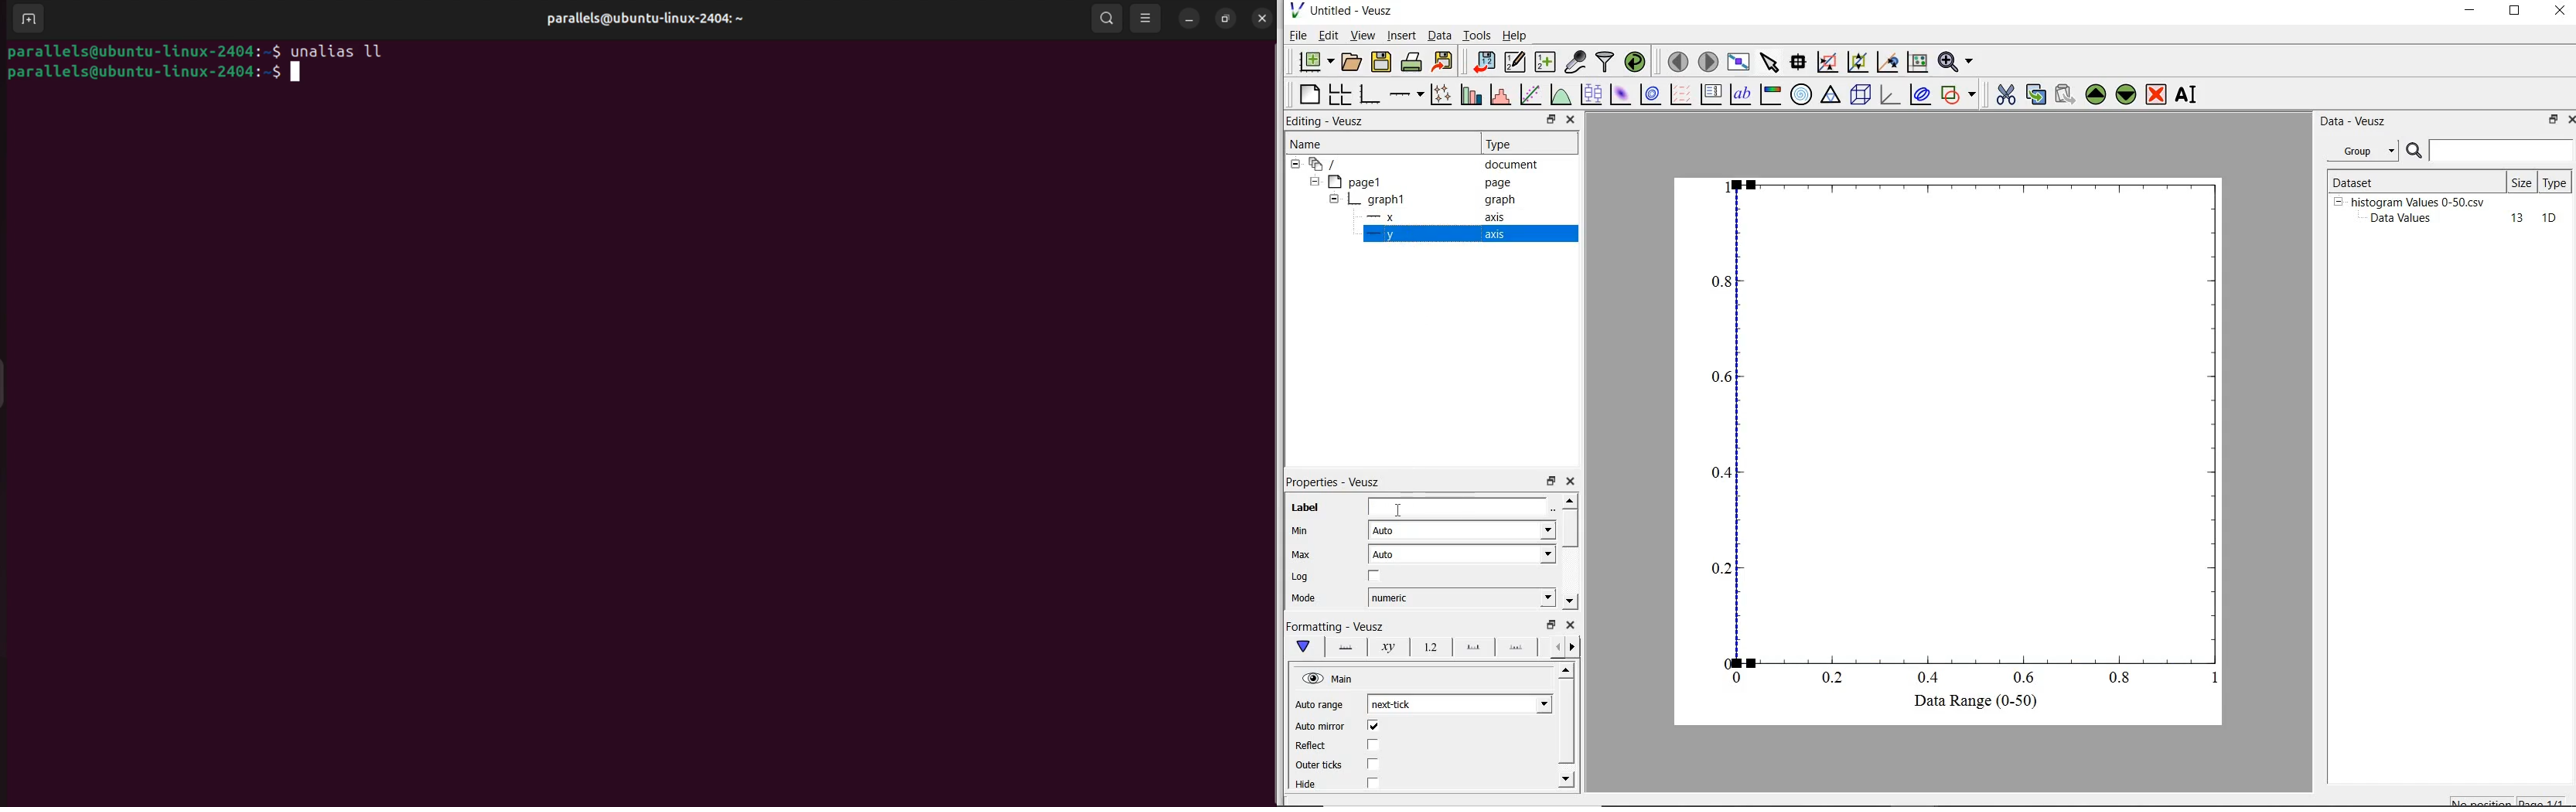 This screenshot has height=812, width=2576. What do you see at coordinates (2549, 219) in the screenshot?
I see `10` at bounding box center [2549, 219].